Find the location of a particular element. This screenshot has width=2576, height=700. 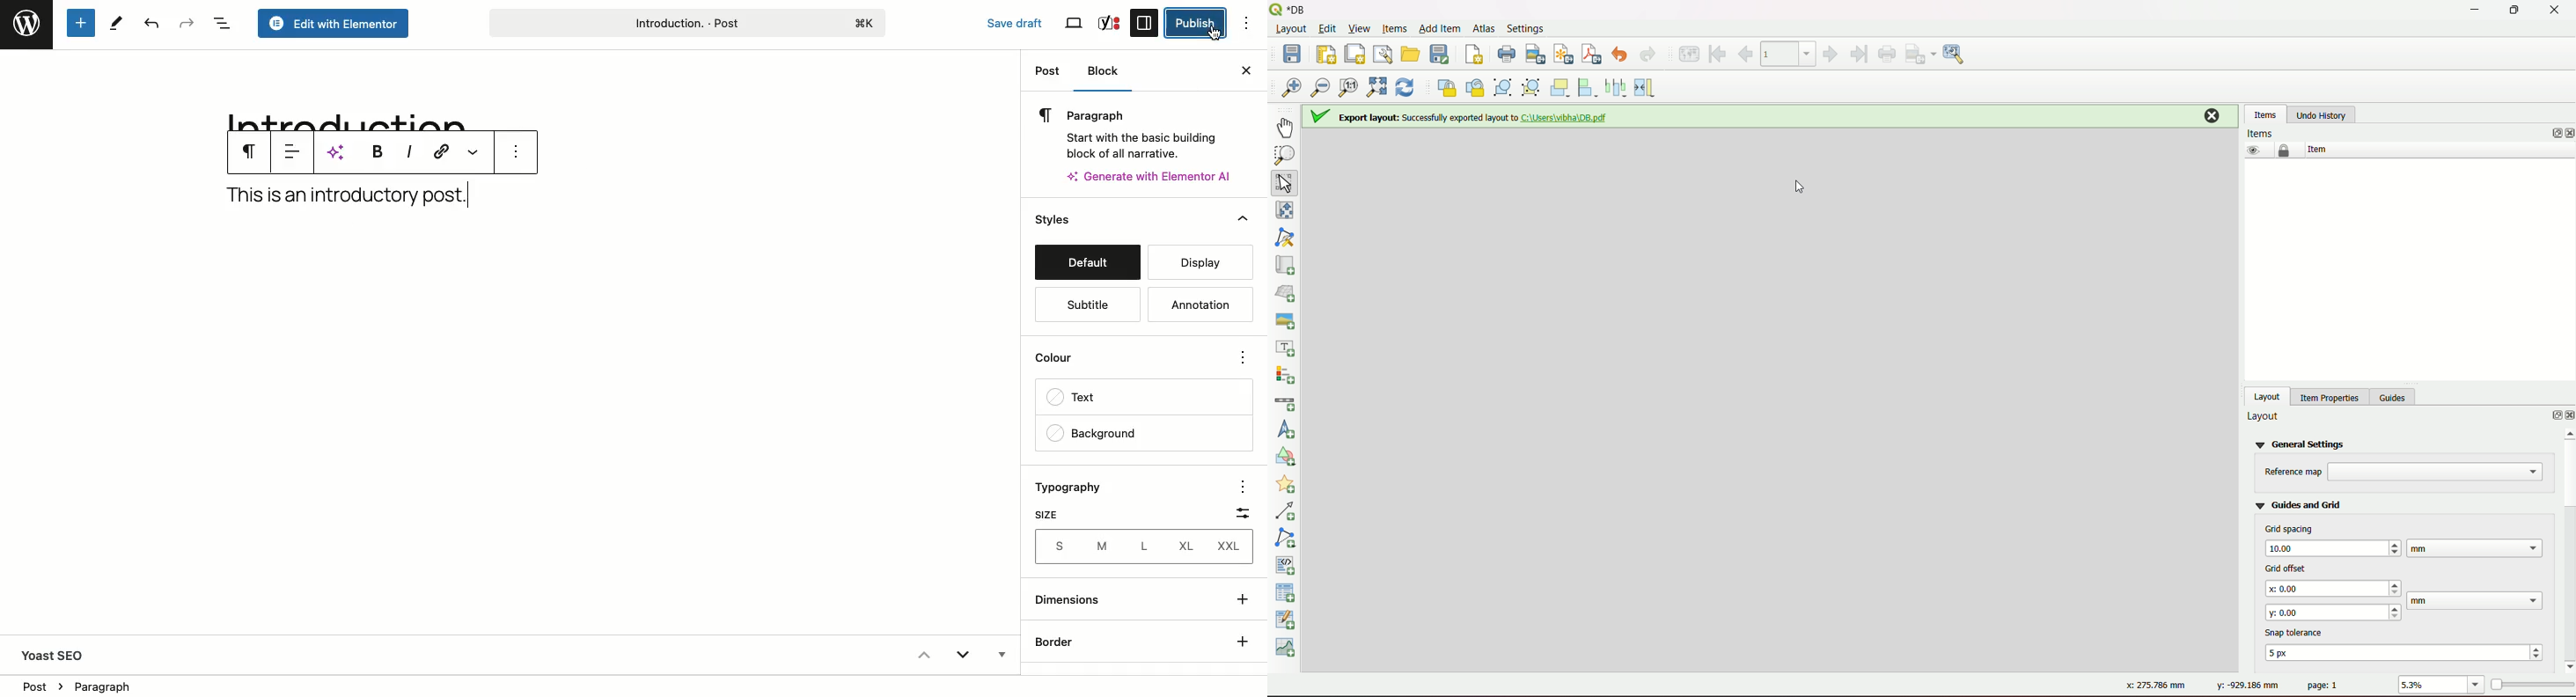

Collapse is located at coordinates (922, 655).